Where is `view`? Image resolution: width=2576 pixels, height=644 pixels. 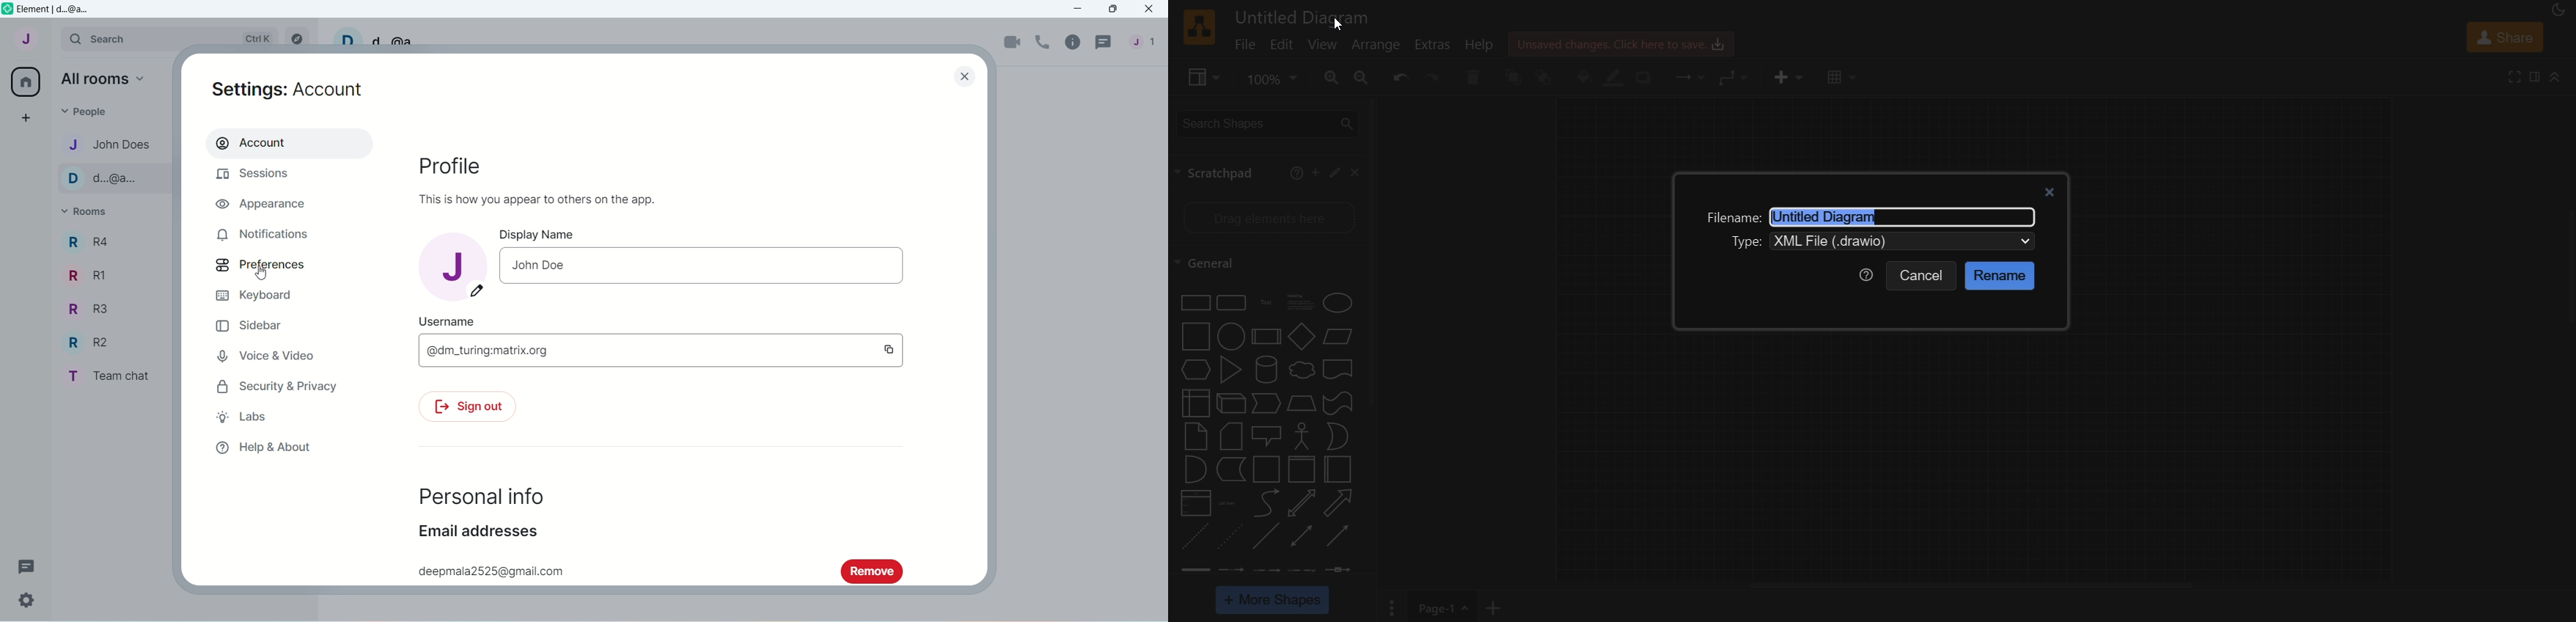 view is located at coordinates (1200, 77).